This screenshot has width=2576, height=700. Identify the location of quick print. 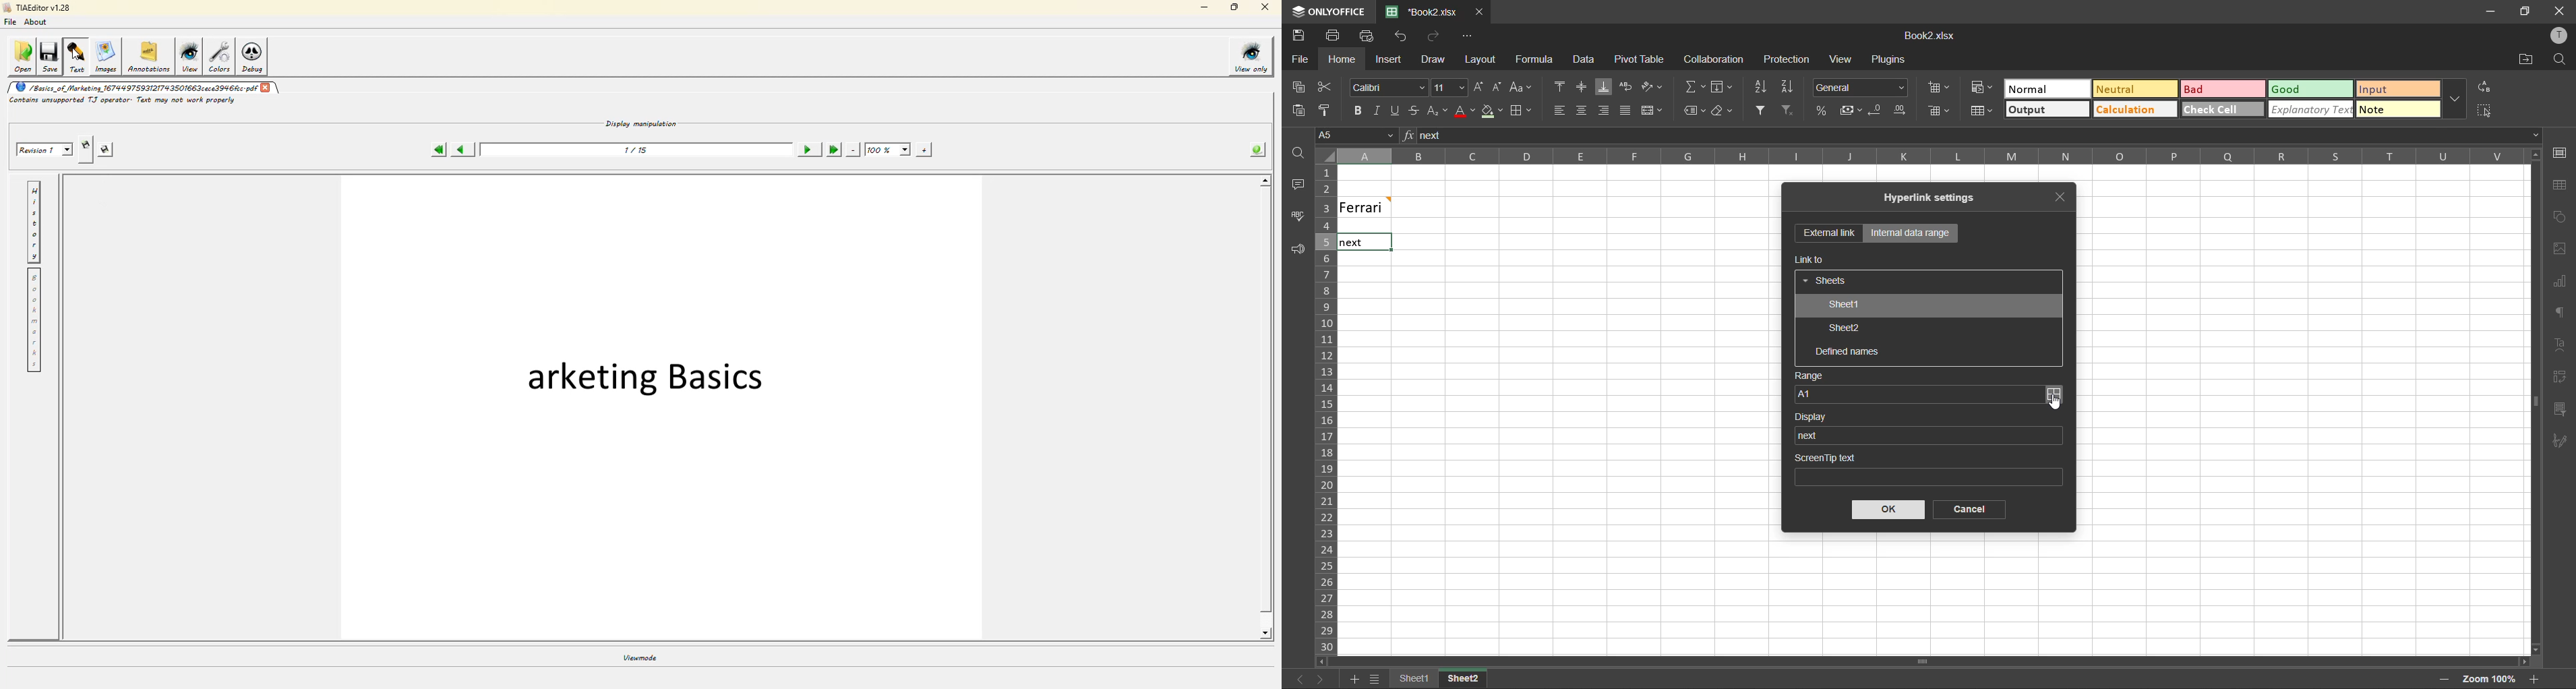
(1367, 35).